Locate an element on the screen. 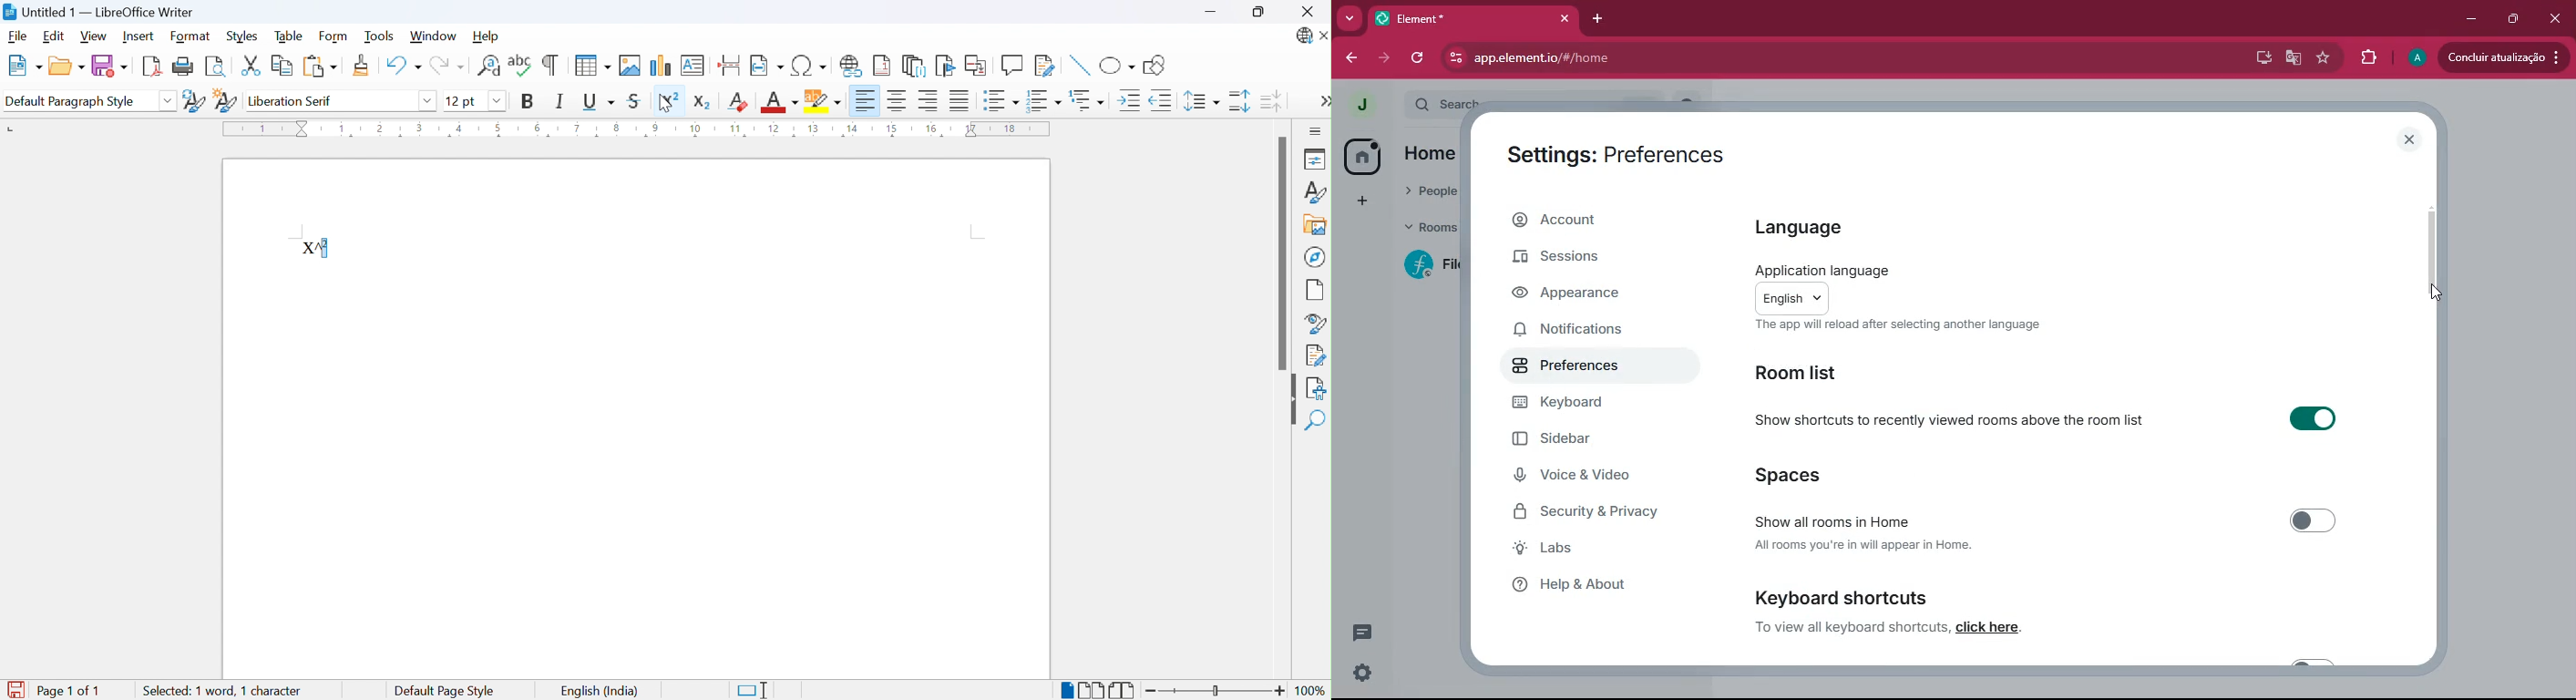 This screenshot has height=700, width=2576. X^2 is located at coordinates (317, 249).